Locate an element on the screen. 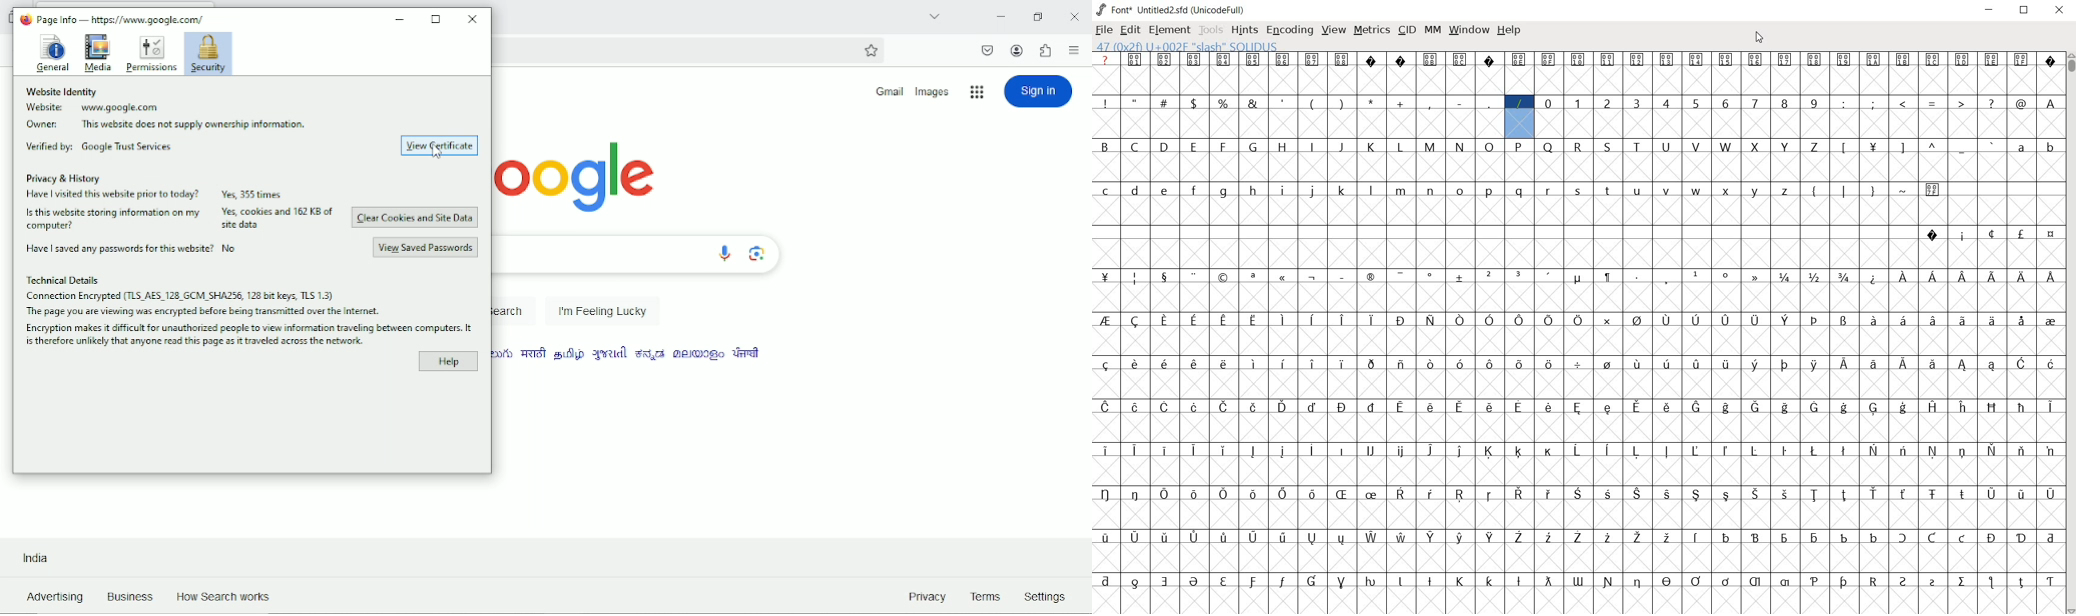 This screenshot has width=2100, height=616. glyph is located at coordinates (1135, 537).